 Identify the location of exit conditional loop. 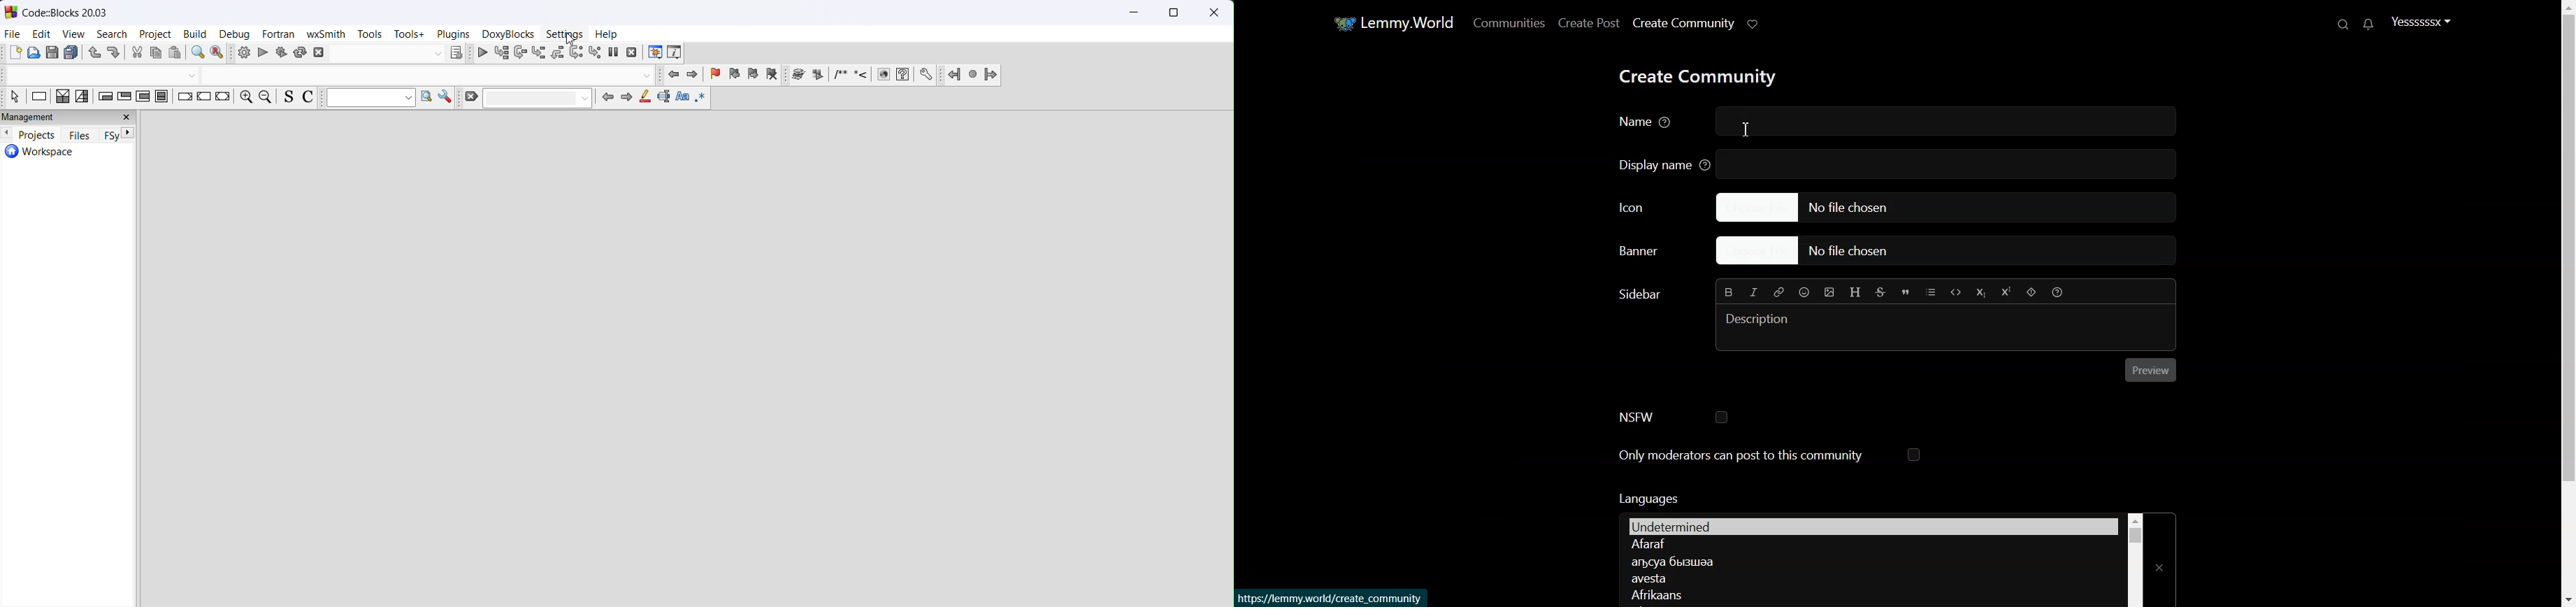
(124, 98).